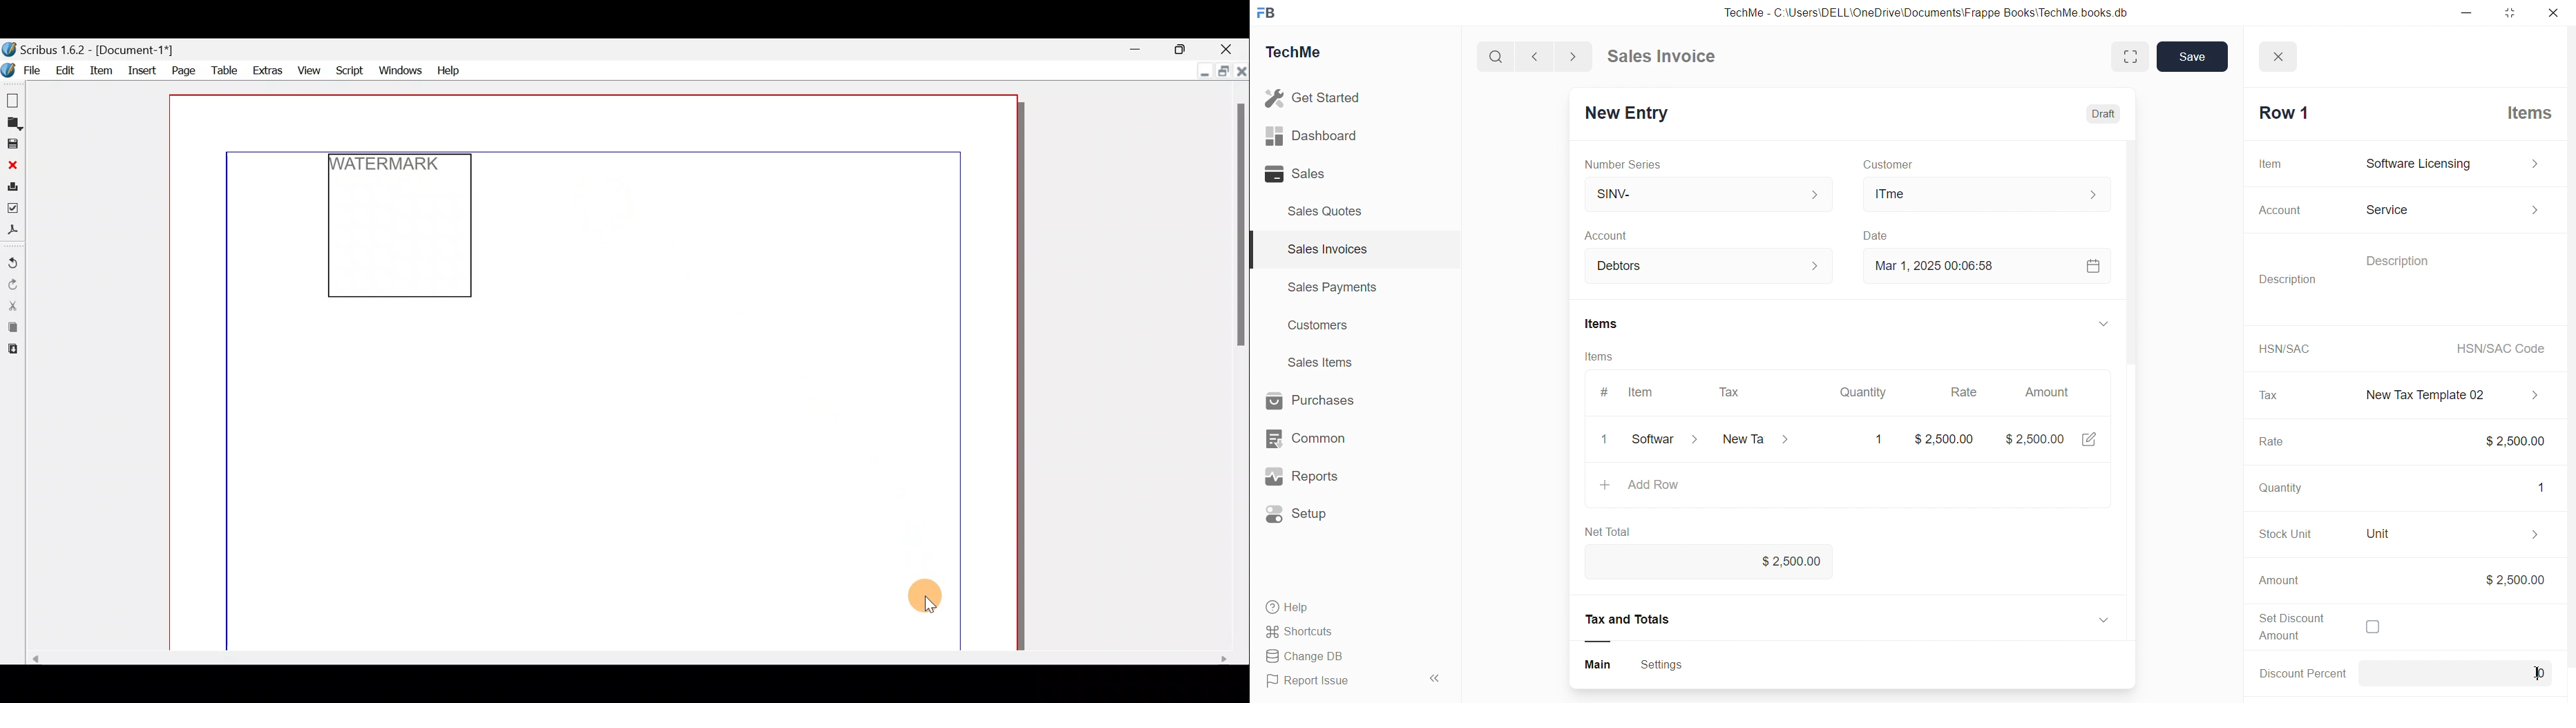 Image resolution: width=2576 pixels, height=728 pixels. What do you see at coordinates (1754, 441) in the screenshot?
I see `NewTa >` at bounding box center [1754, 441].